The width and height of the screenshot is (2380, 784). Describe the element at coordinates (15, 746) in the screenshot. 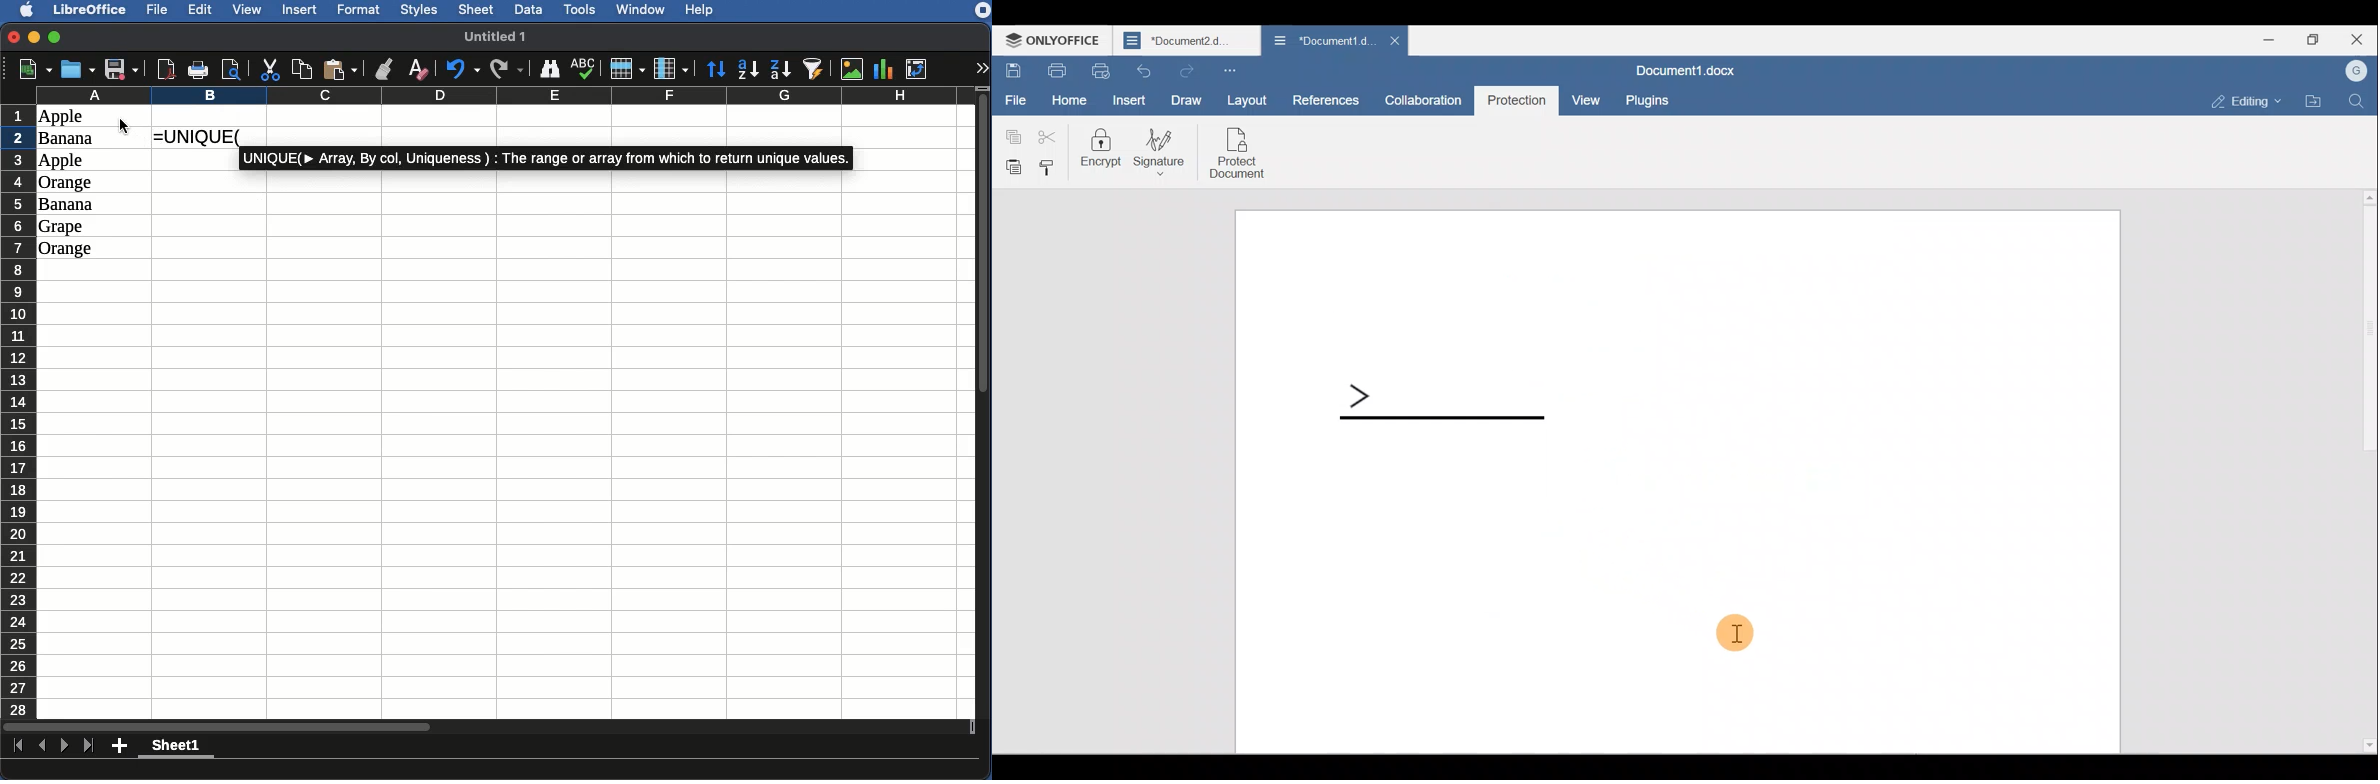

I see `First sheet` at that location.